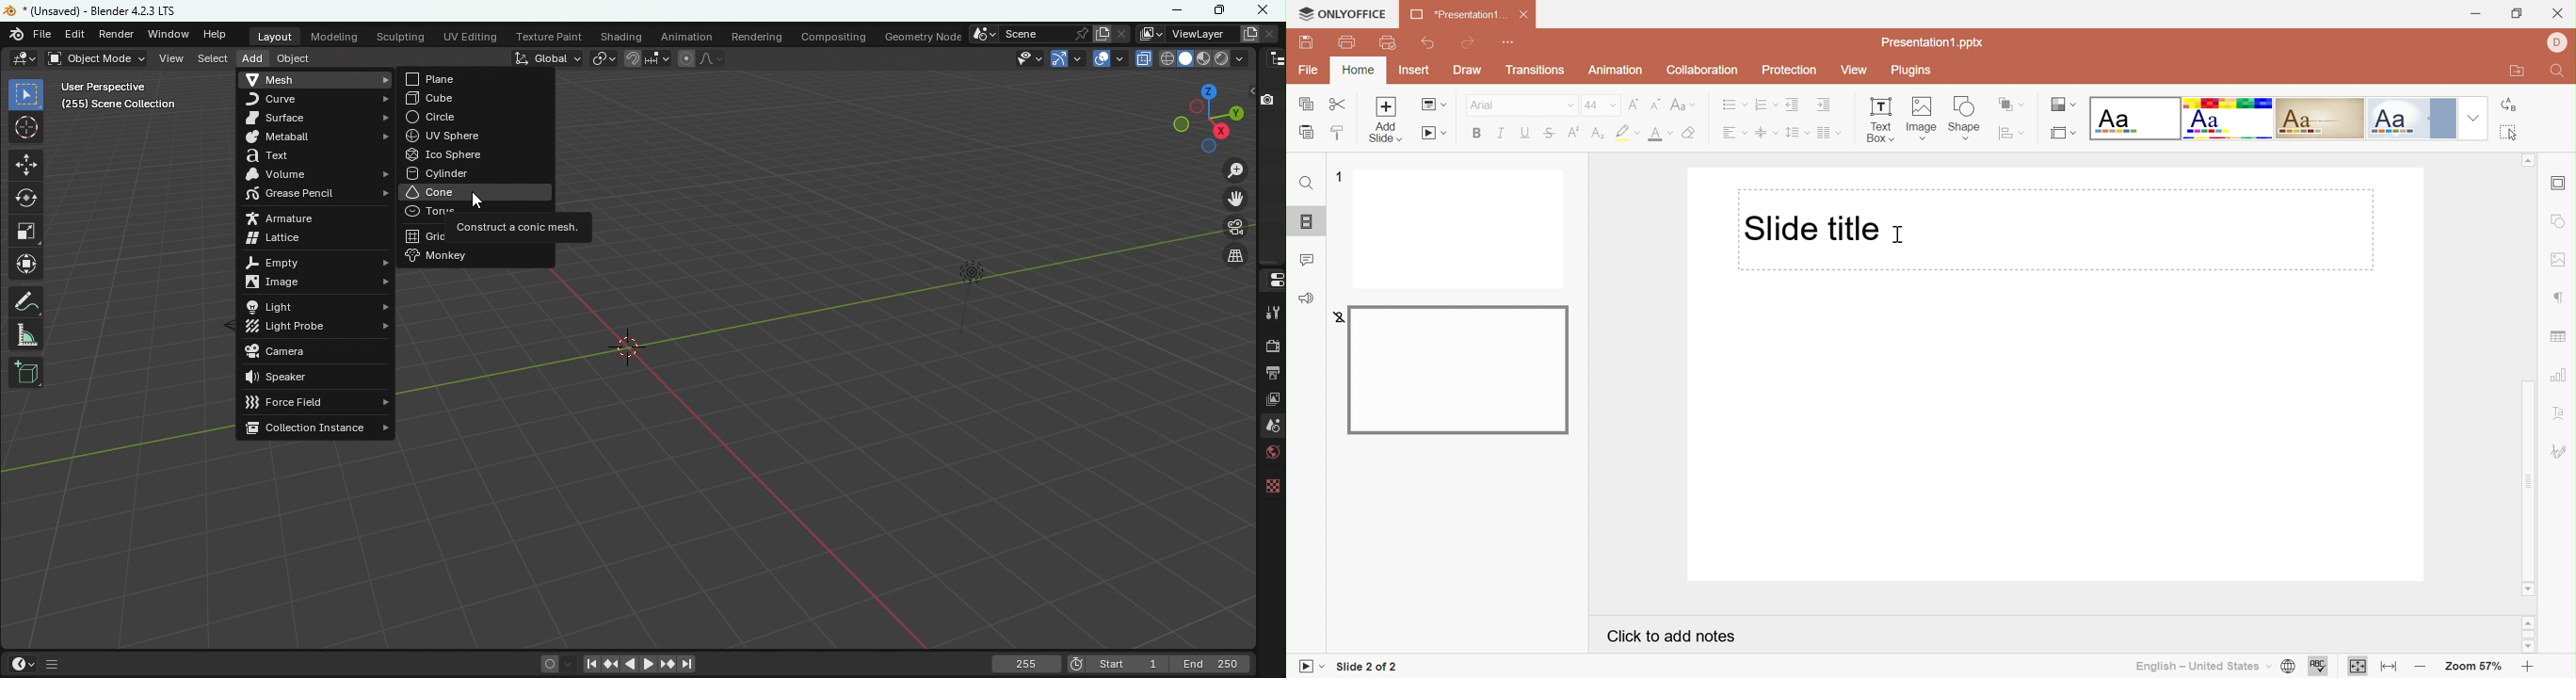  Describe the element at coordinates (2559, 184) in the screenshot. I see `Slide settings` at that location.